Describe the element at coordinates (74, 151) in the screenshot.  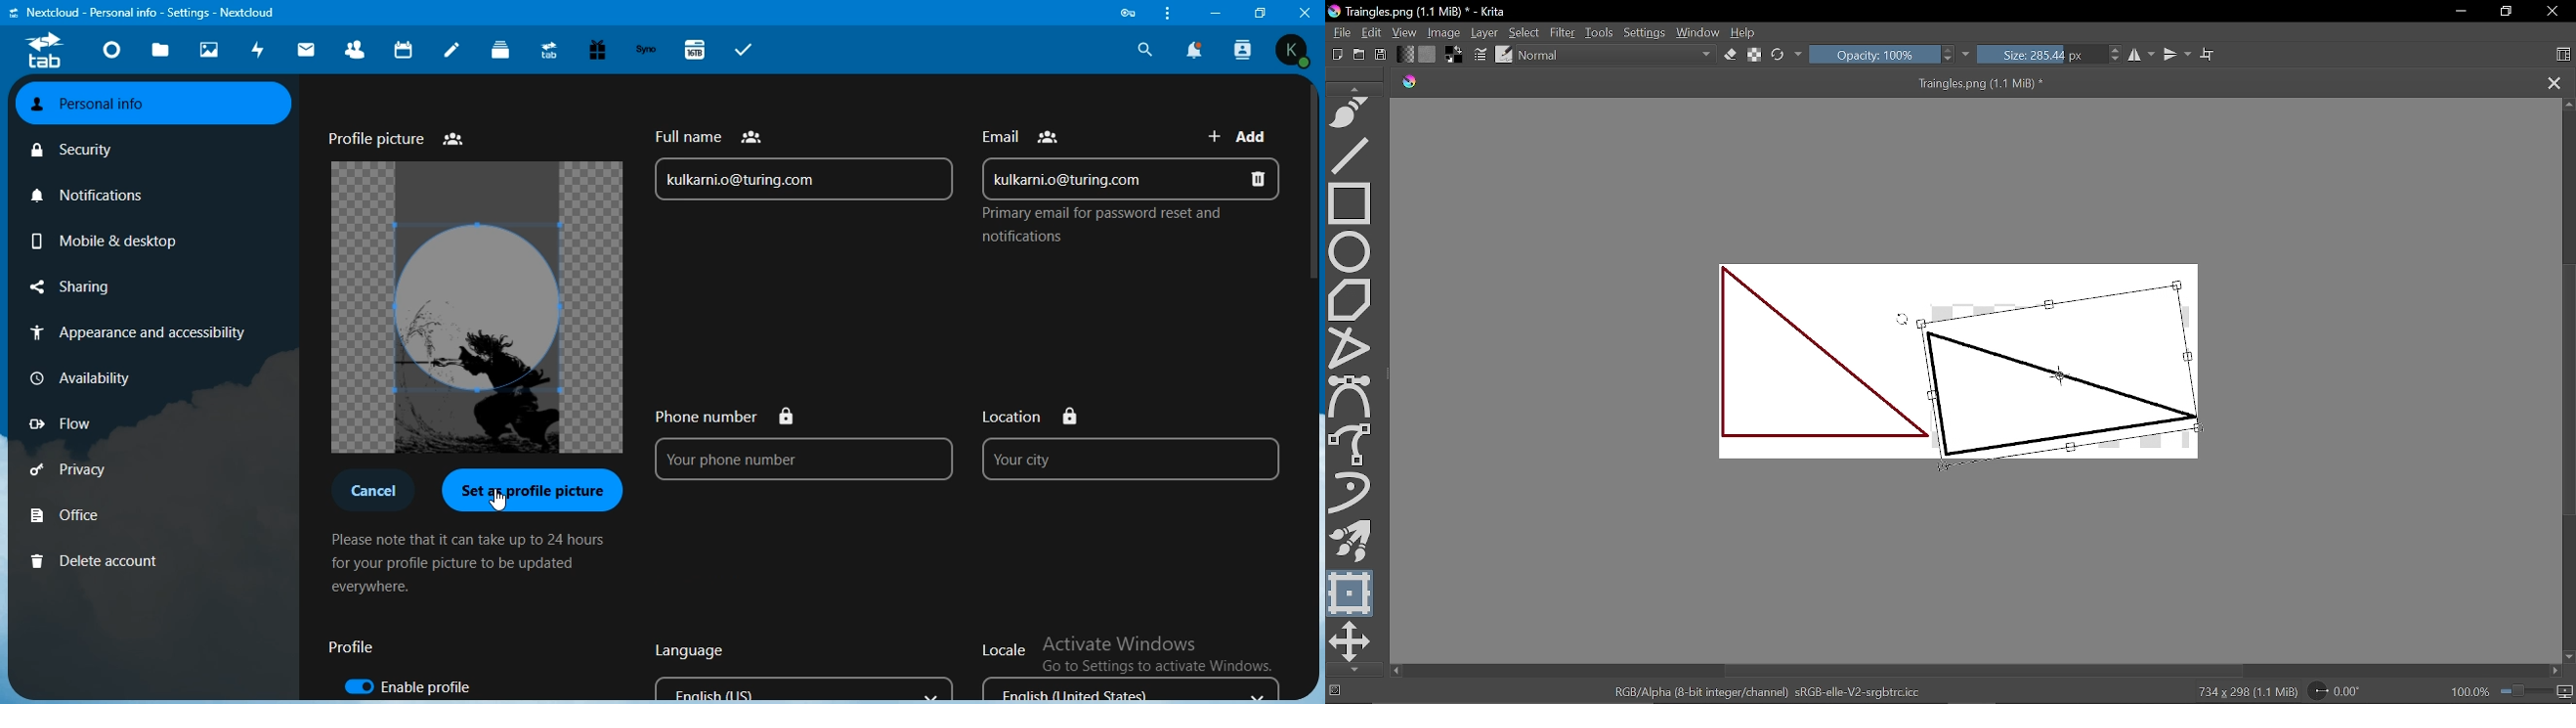
I see `security` at that location.